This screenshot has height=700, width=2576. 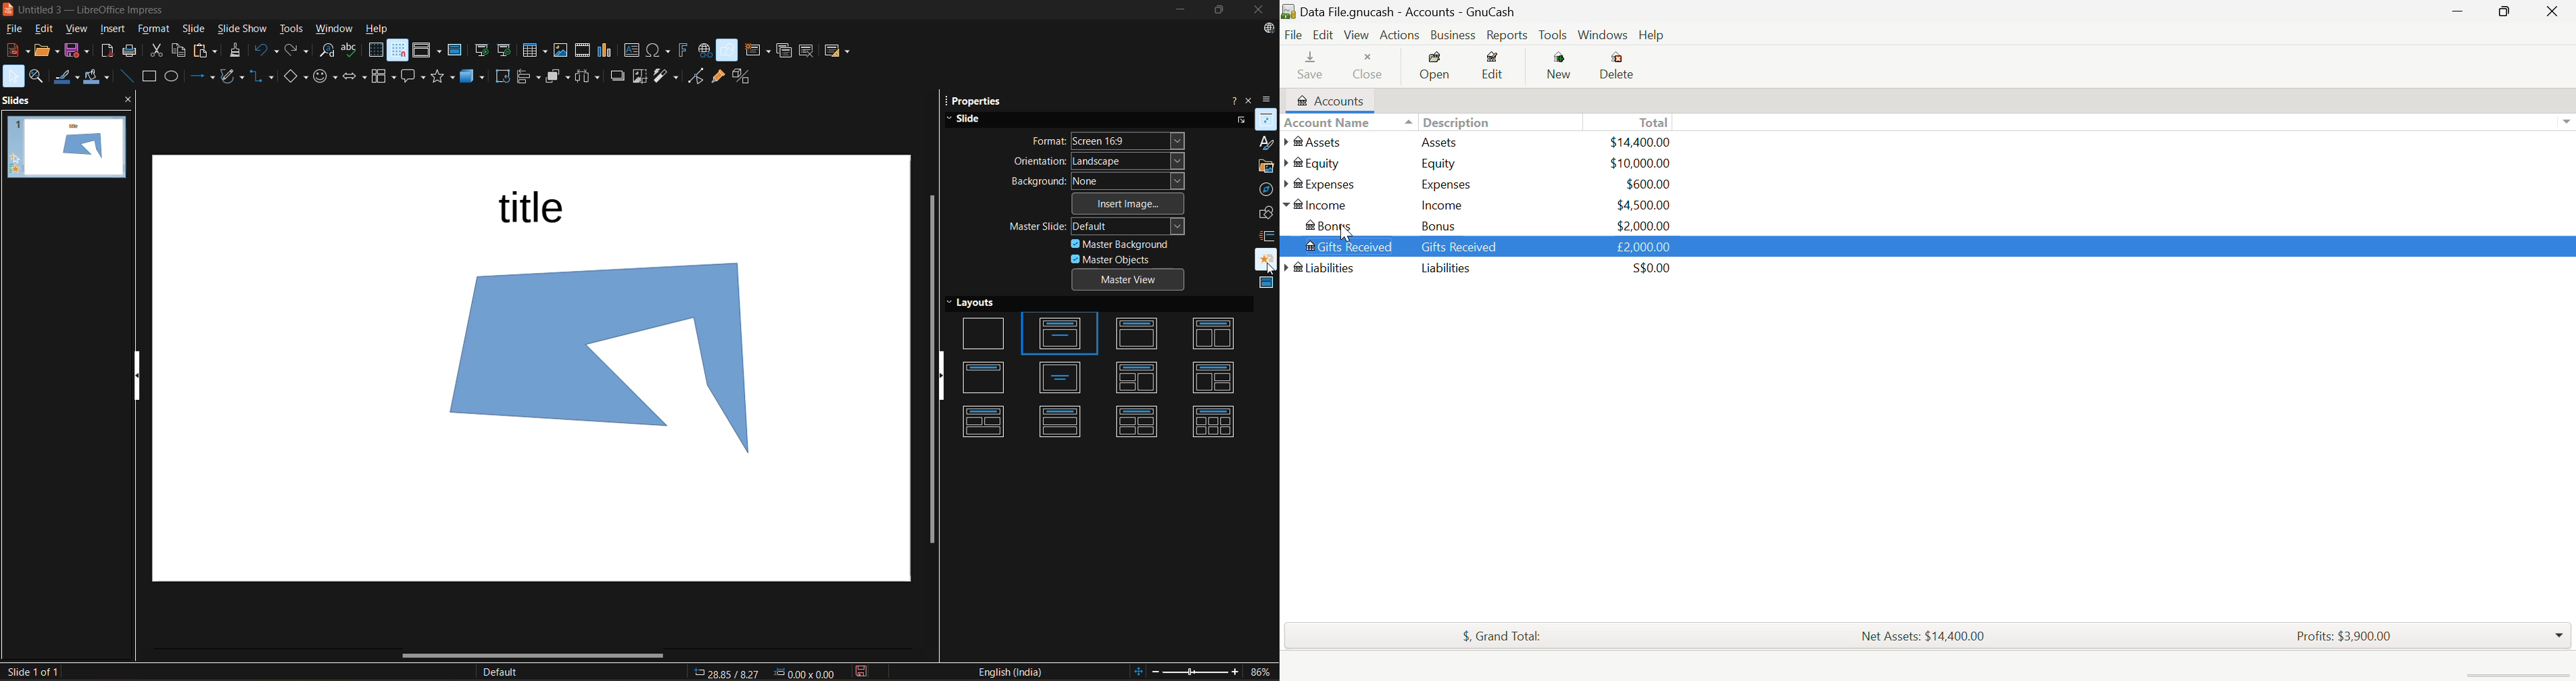 What do you see at coordinates (535, 51) in the screenshot?
I see `table` at bounding box center [535, 51].